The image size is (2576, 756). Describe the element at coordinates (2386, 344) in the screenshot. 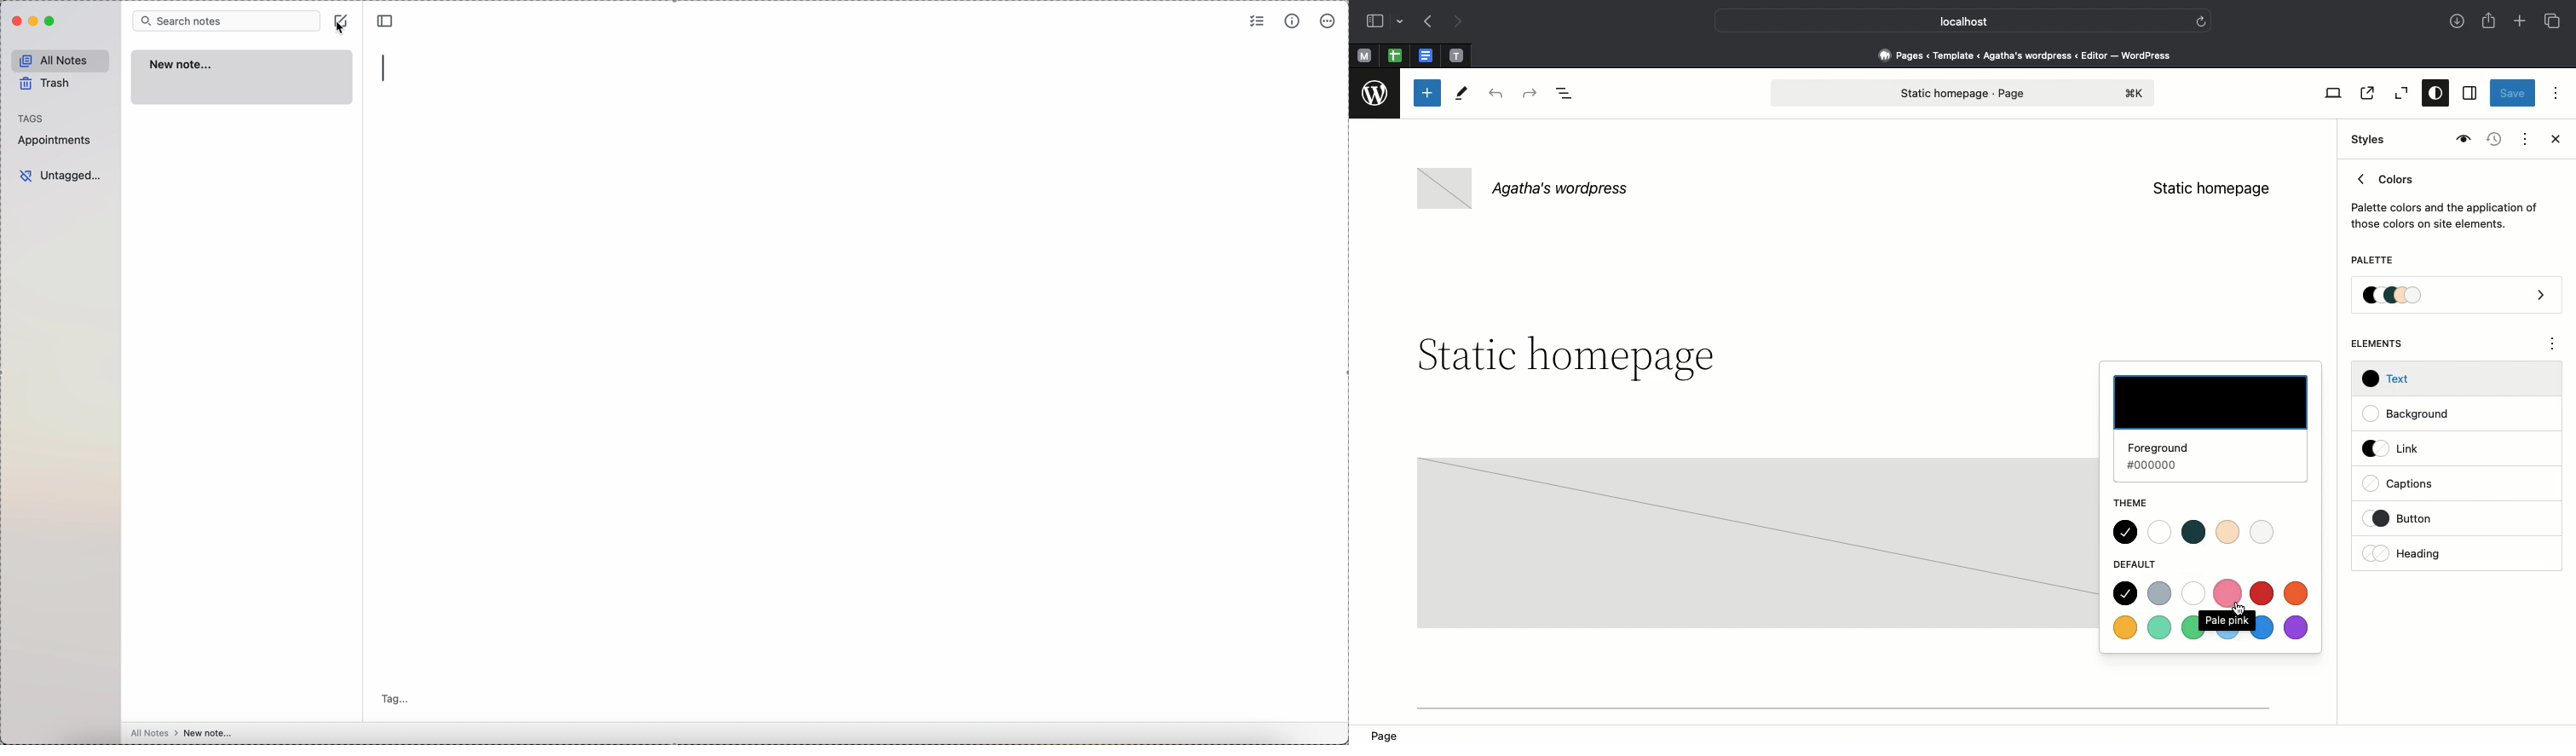

I see `Elements` at that location.